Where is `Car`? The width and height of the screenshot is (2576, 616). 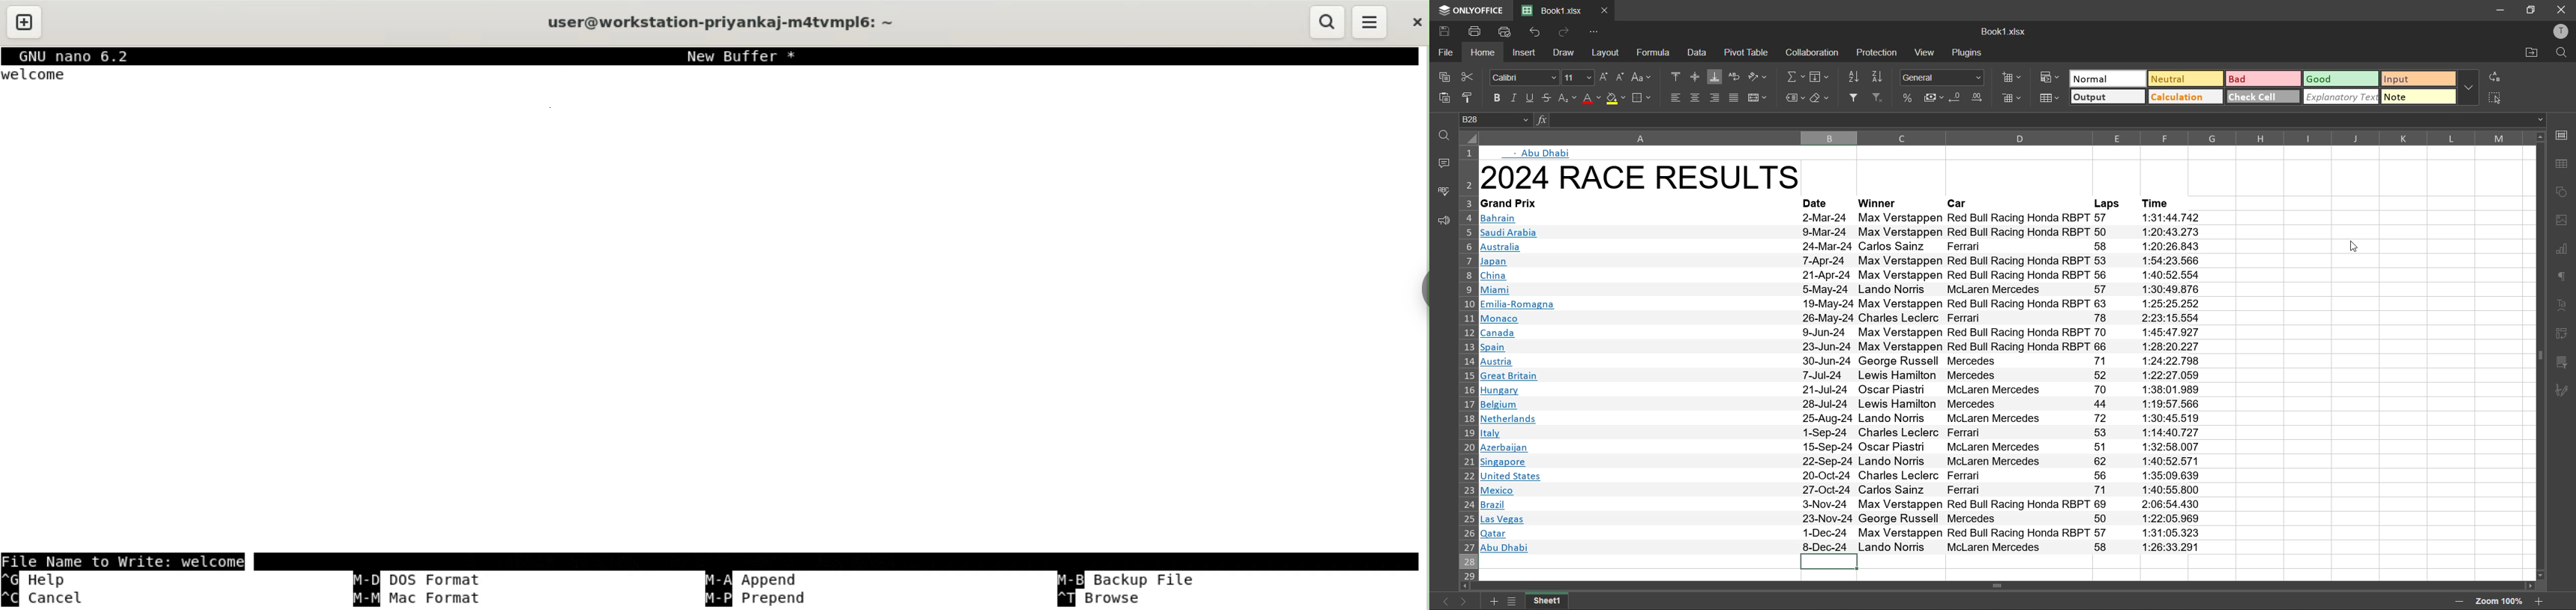 Car is located at coordinates (1957, 203).